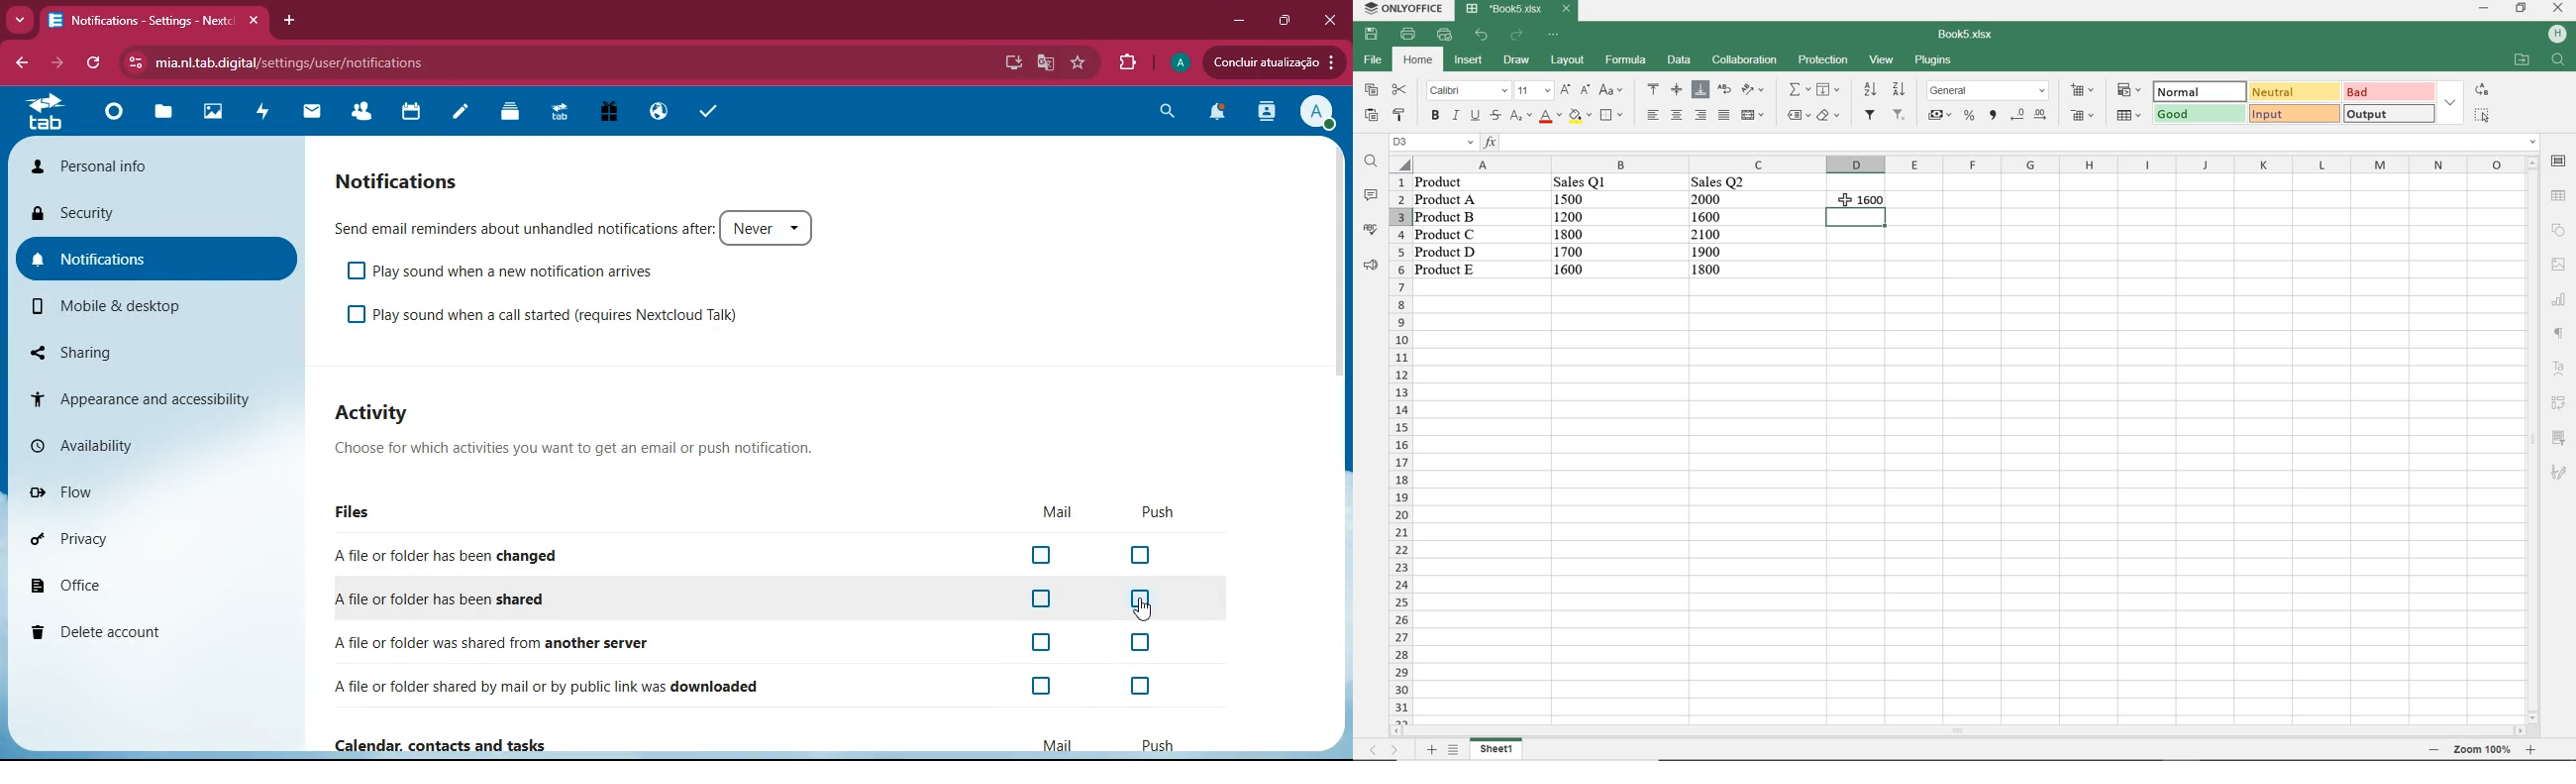 The image size is (2576, 784). Describe the element at coordinates (1494, 115) in the screenshot. I see `strikethrough` at that location.